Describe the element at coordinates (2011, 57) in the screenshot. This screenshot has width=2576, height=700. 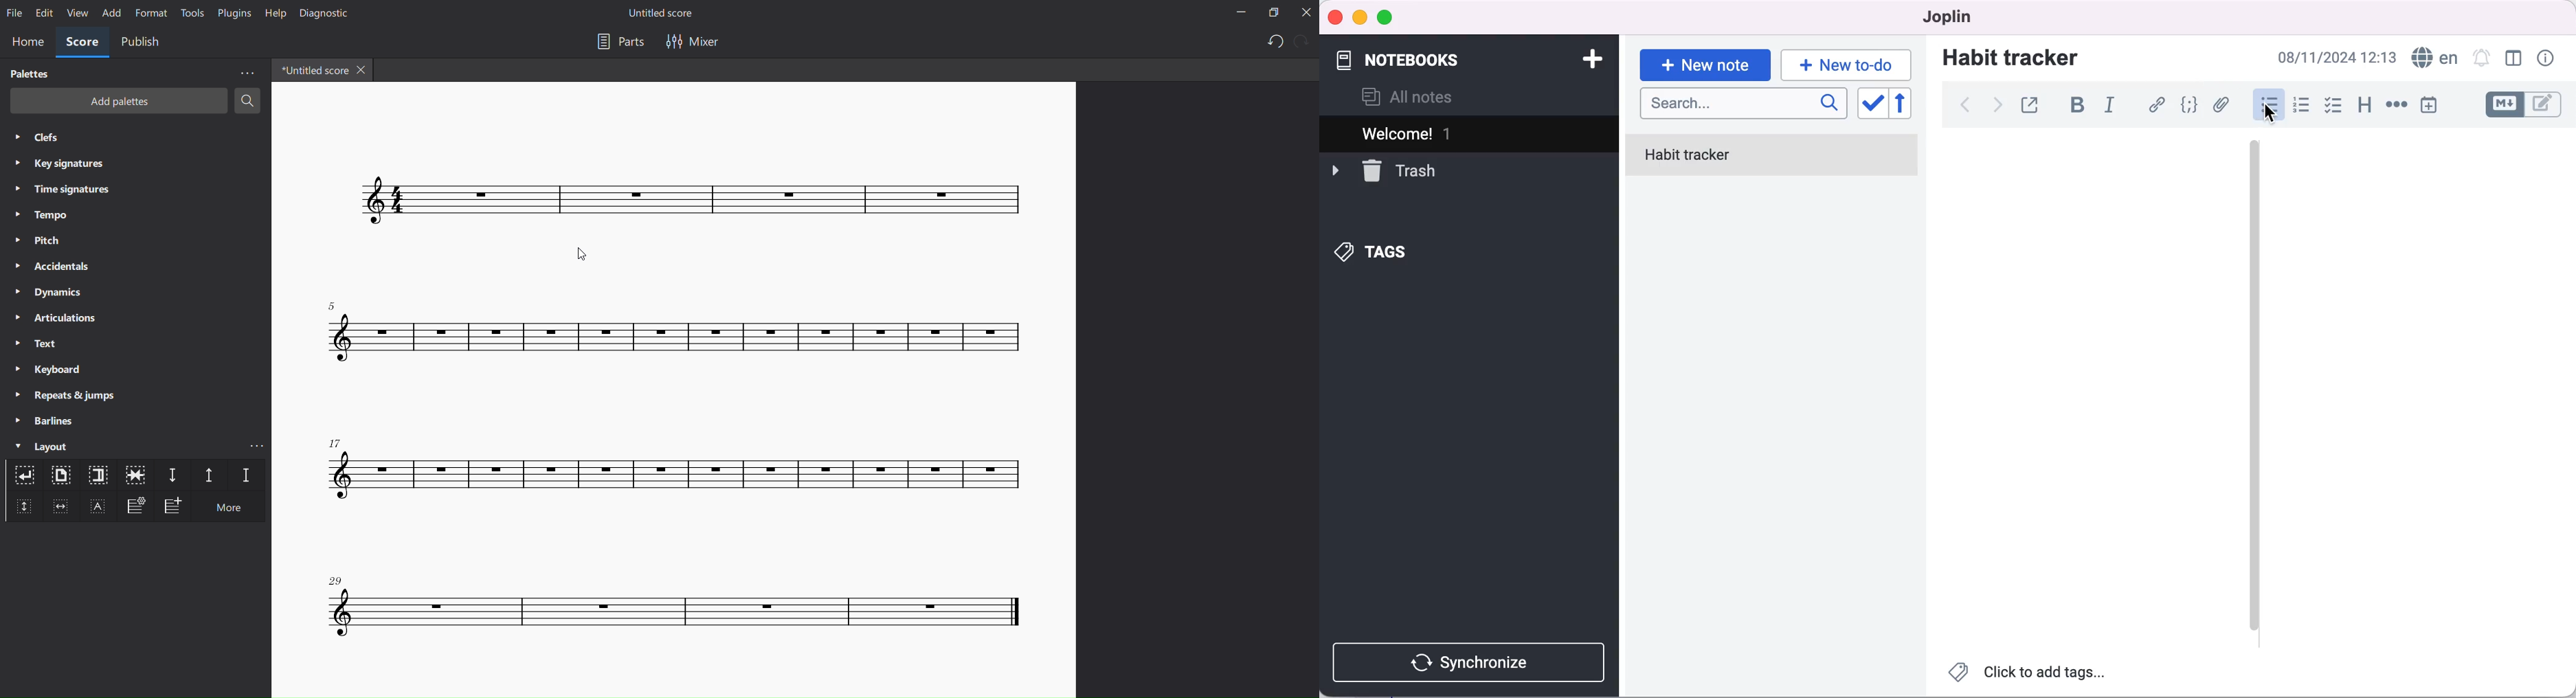
I see `habit tracker` at that location.